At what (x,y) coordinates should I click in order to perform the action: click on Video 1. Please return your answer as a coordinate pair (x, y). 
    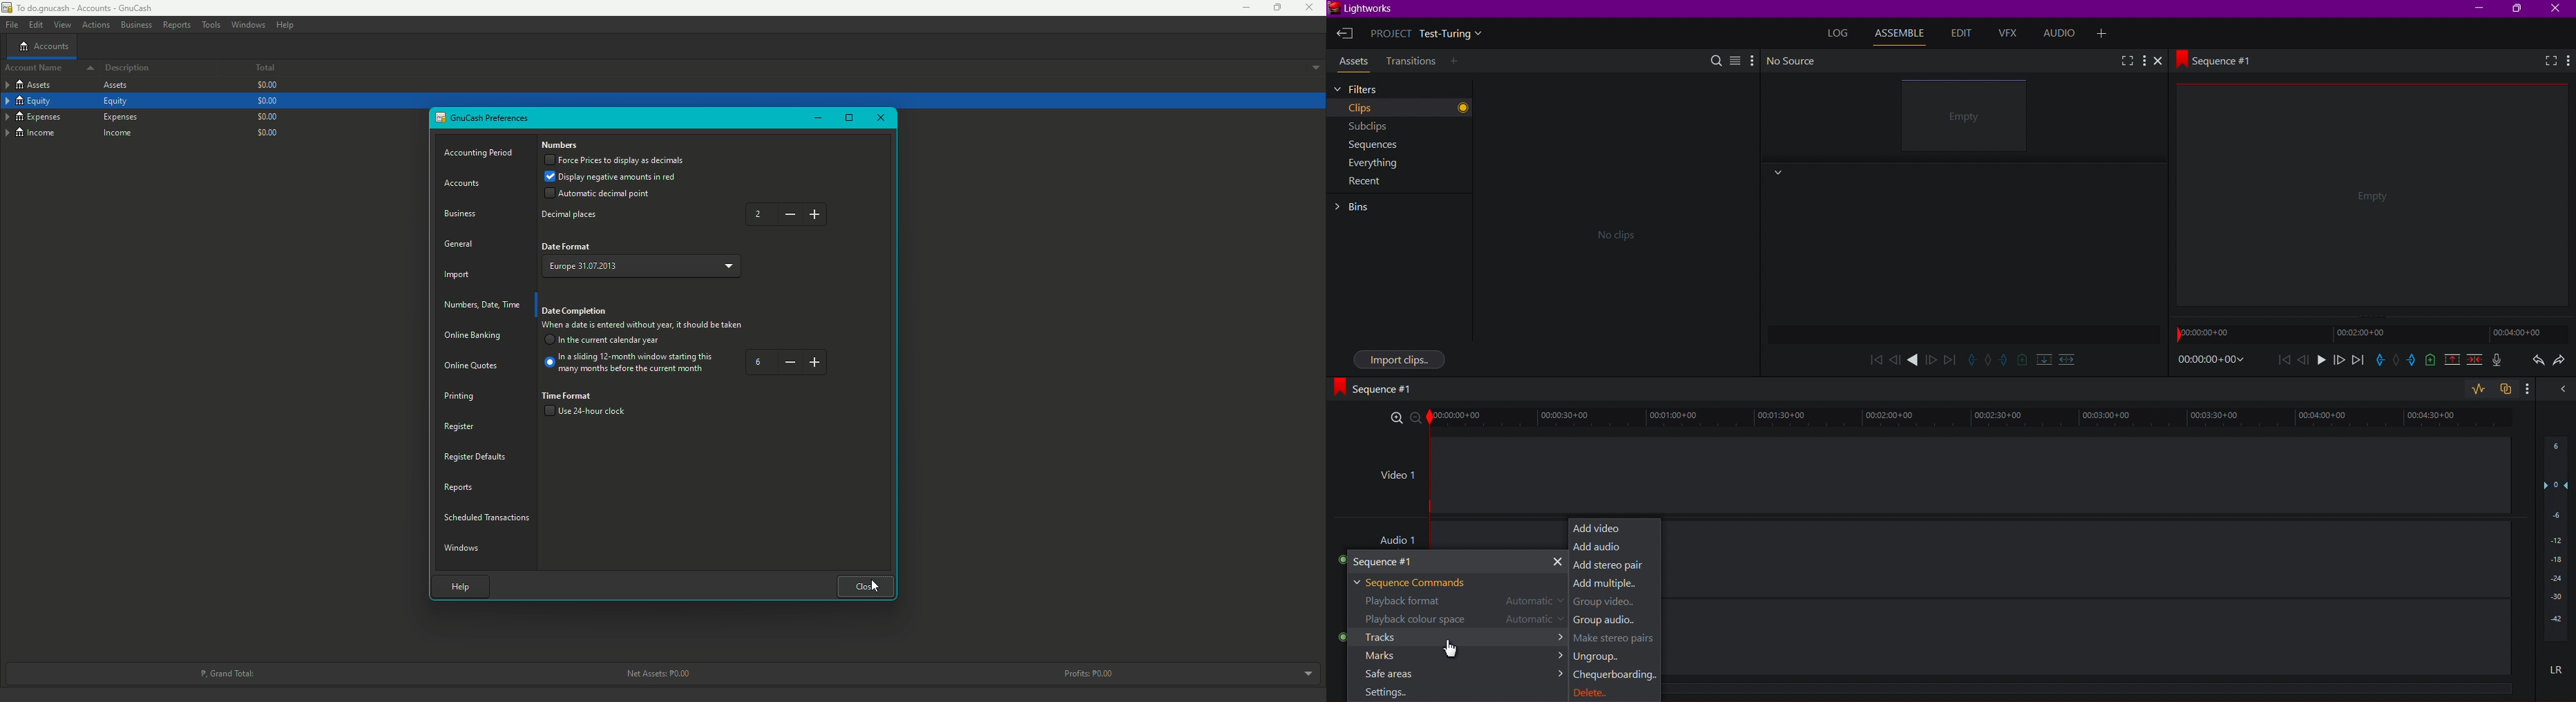
    Looking at the image, I should click on (1395, 479).